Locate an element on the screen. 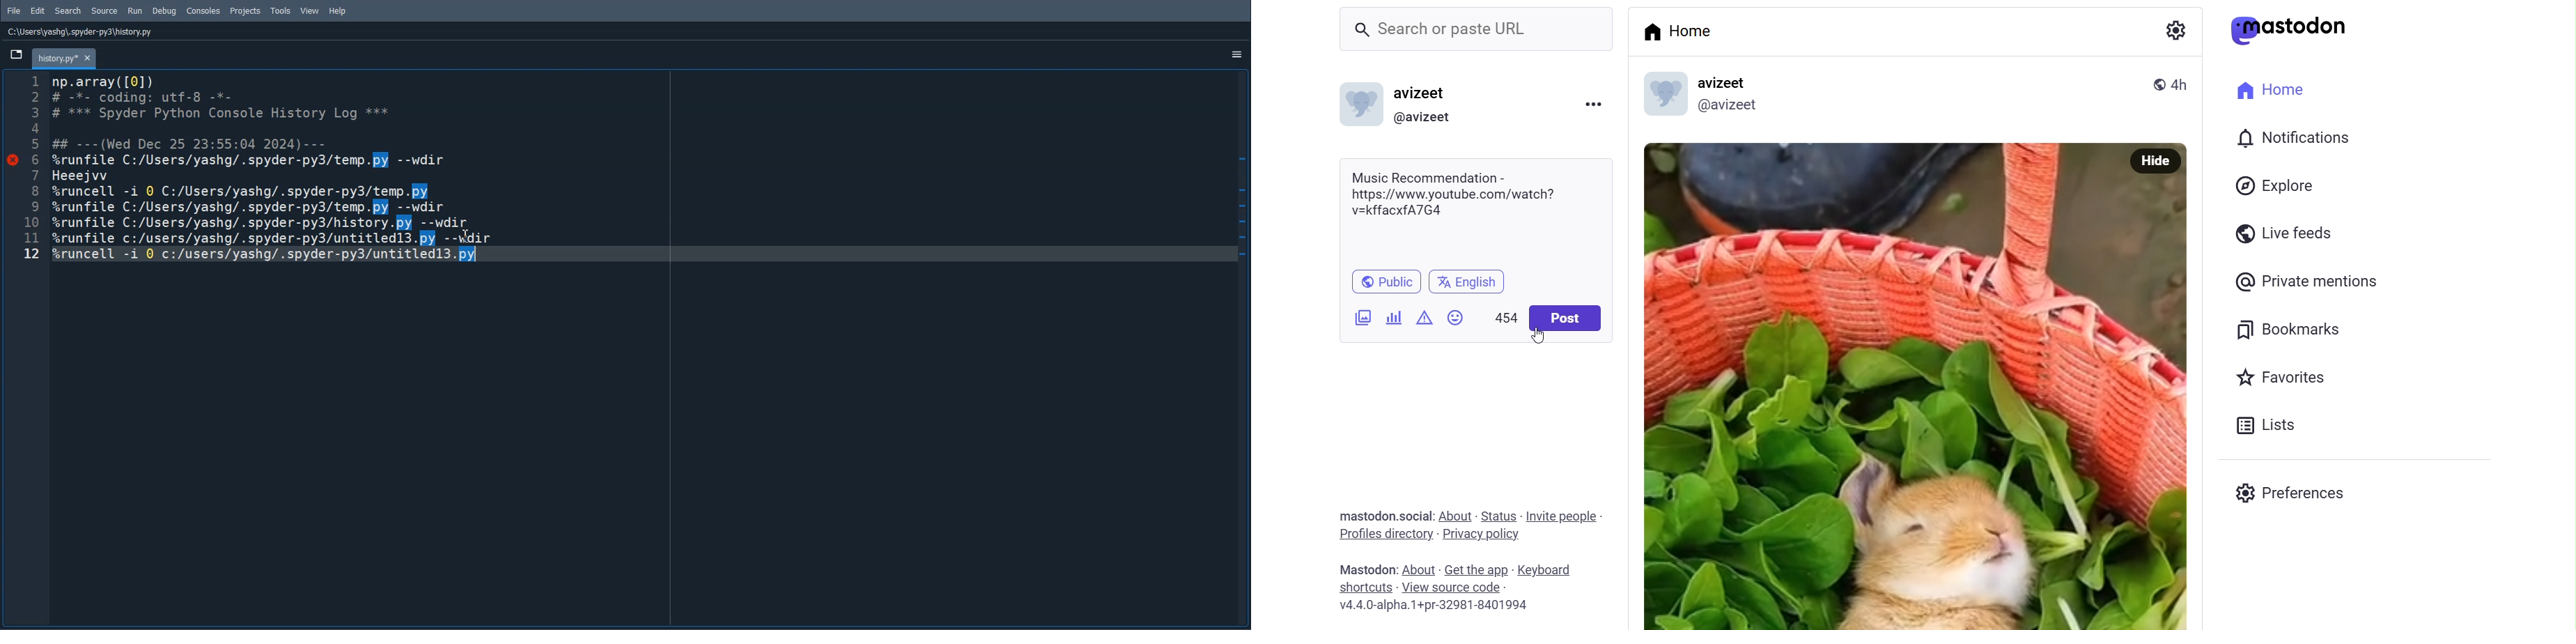 The height and width of the screenshot is (644, 2576). Notification is located at coordinates (2295, 135).